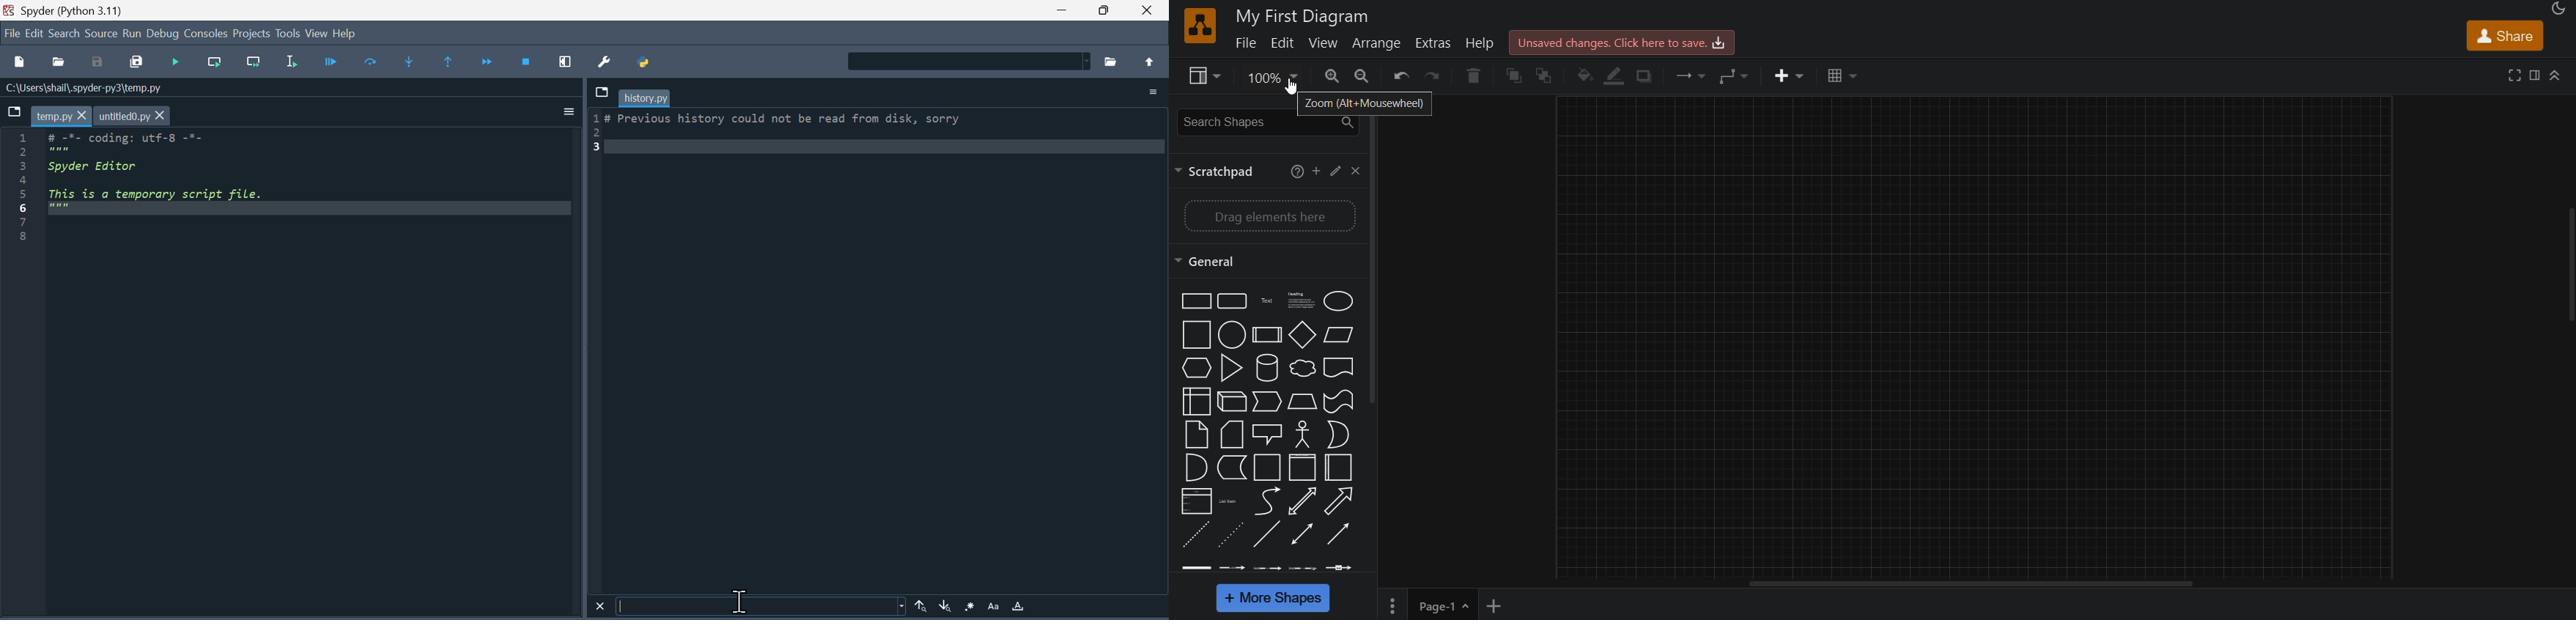  What do you see at coordinates (967, 61) in the screenshot?
I see `Find in Files` at bounding box center [967, 61].